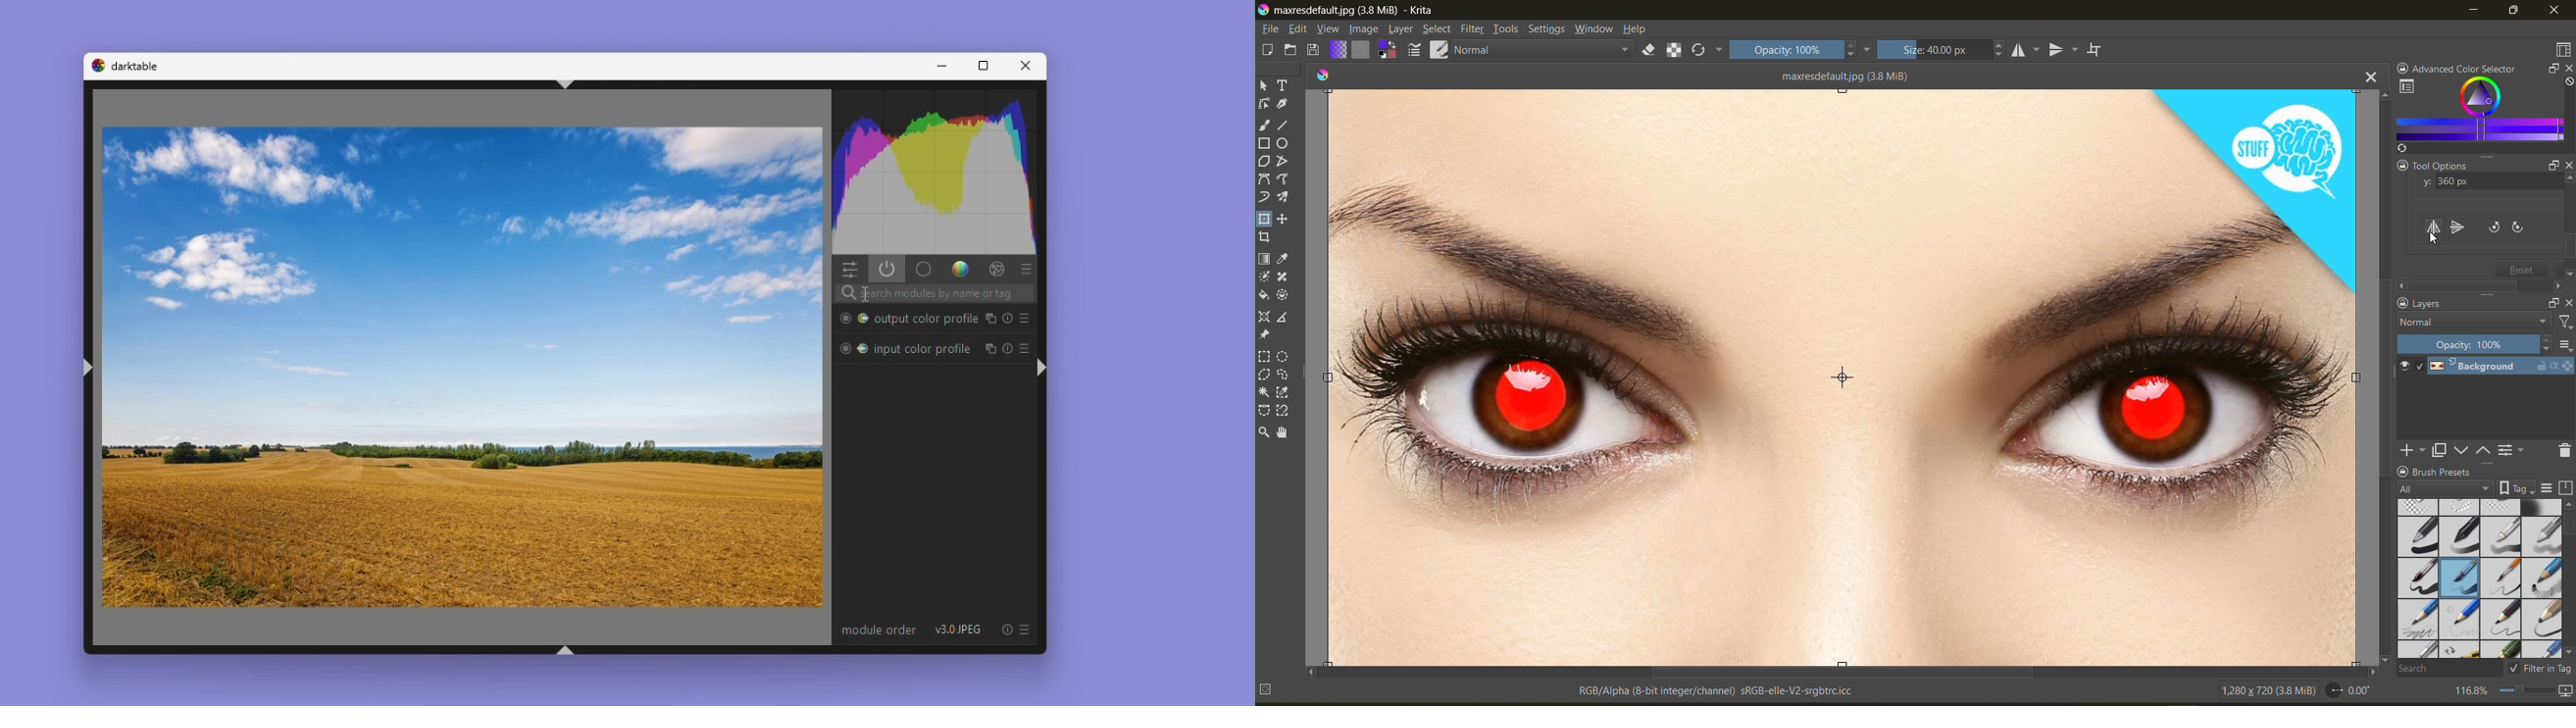 Image resolution: width=2576 pixels, height=728 pixels. I want to click on tool, so click(1283, 105).